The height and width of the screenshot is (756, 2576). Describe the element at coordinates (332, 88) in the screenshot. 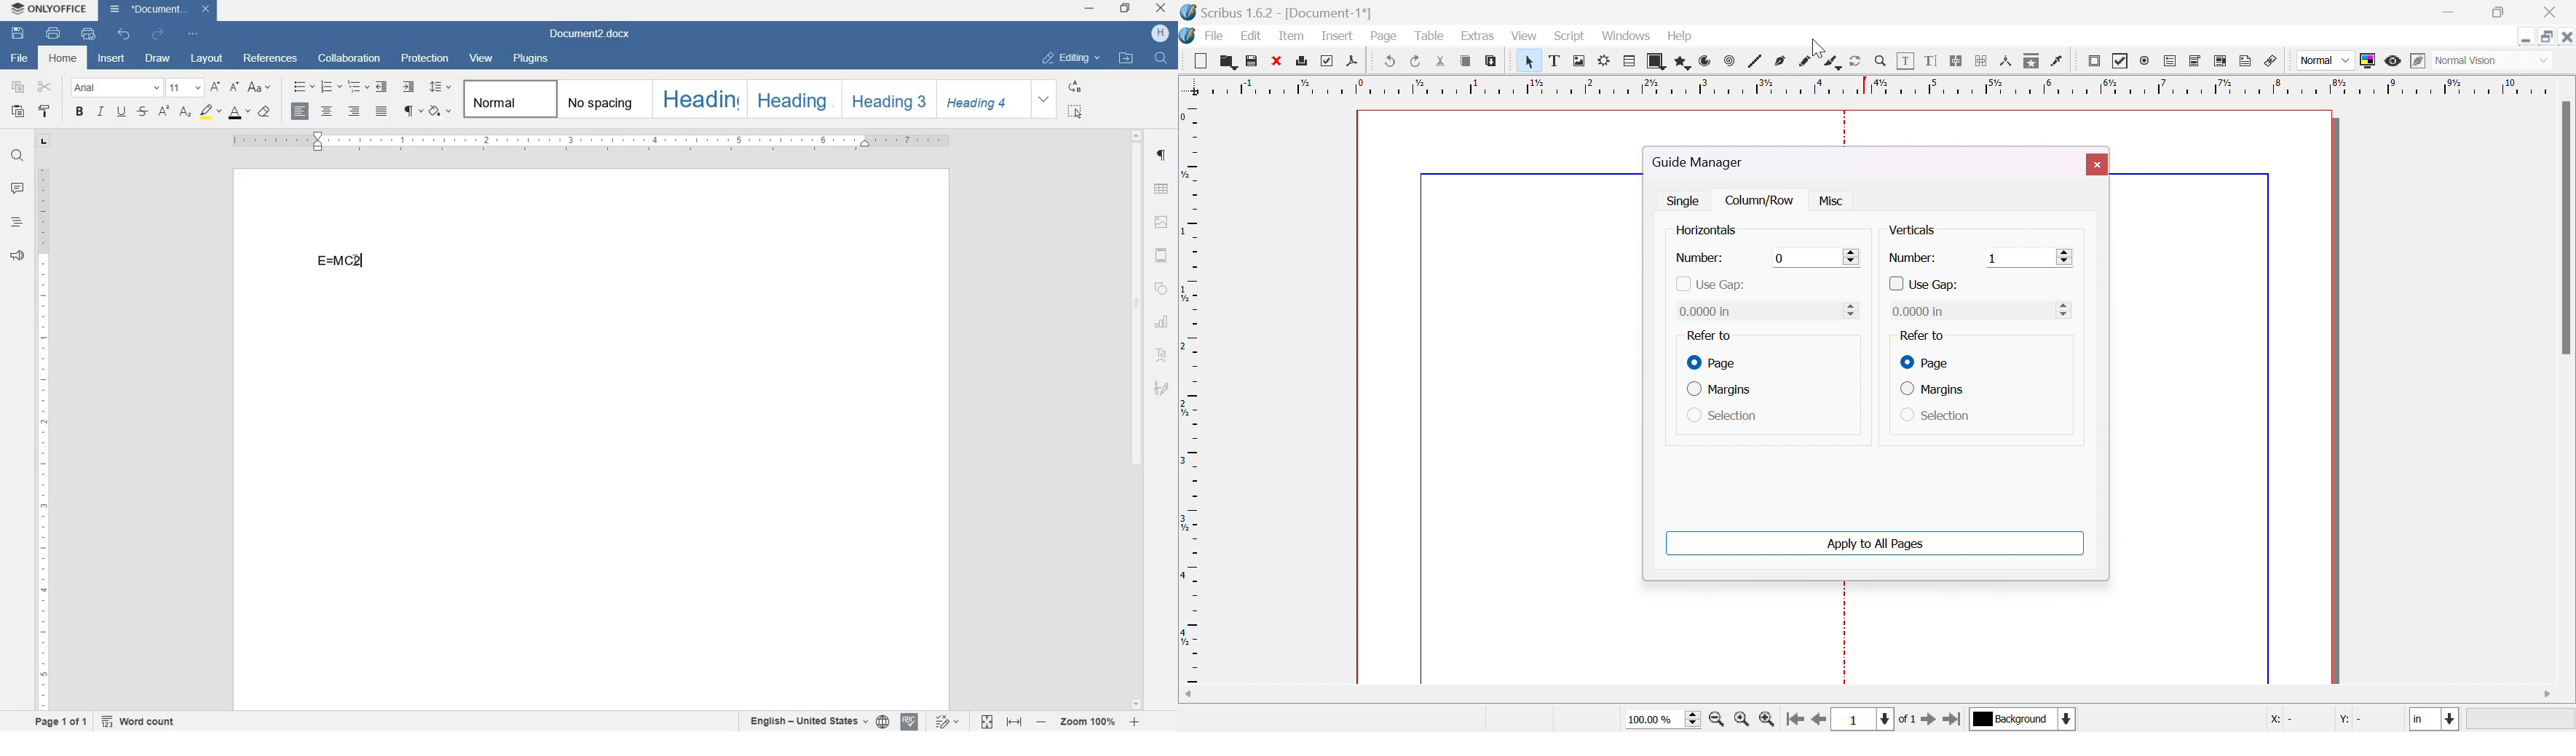

I see `numbering` at that location.